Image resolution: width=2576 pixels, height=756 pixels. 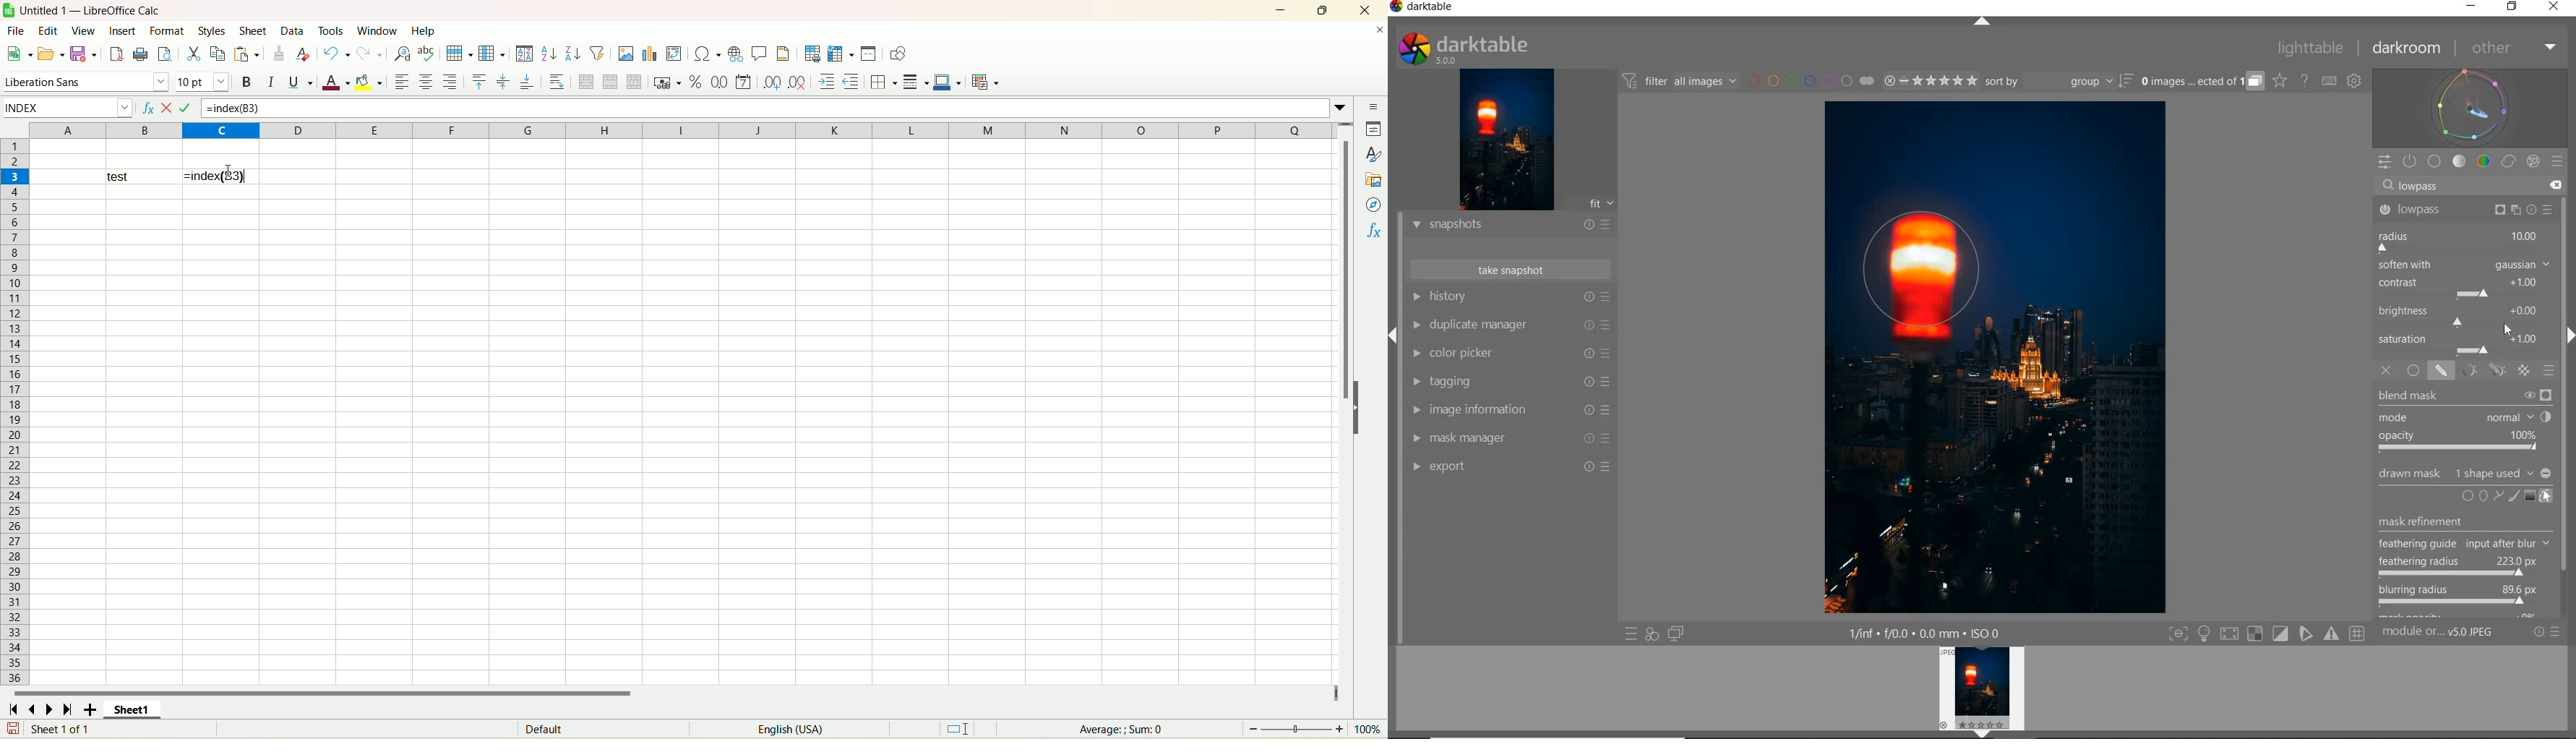 I want to click on font size, so click(x=202, y=82).